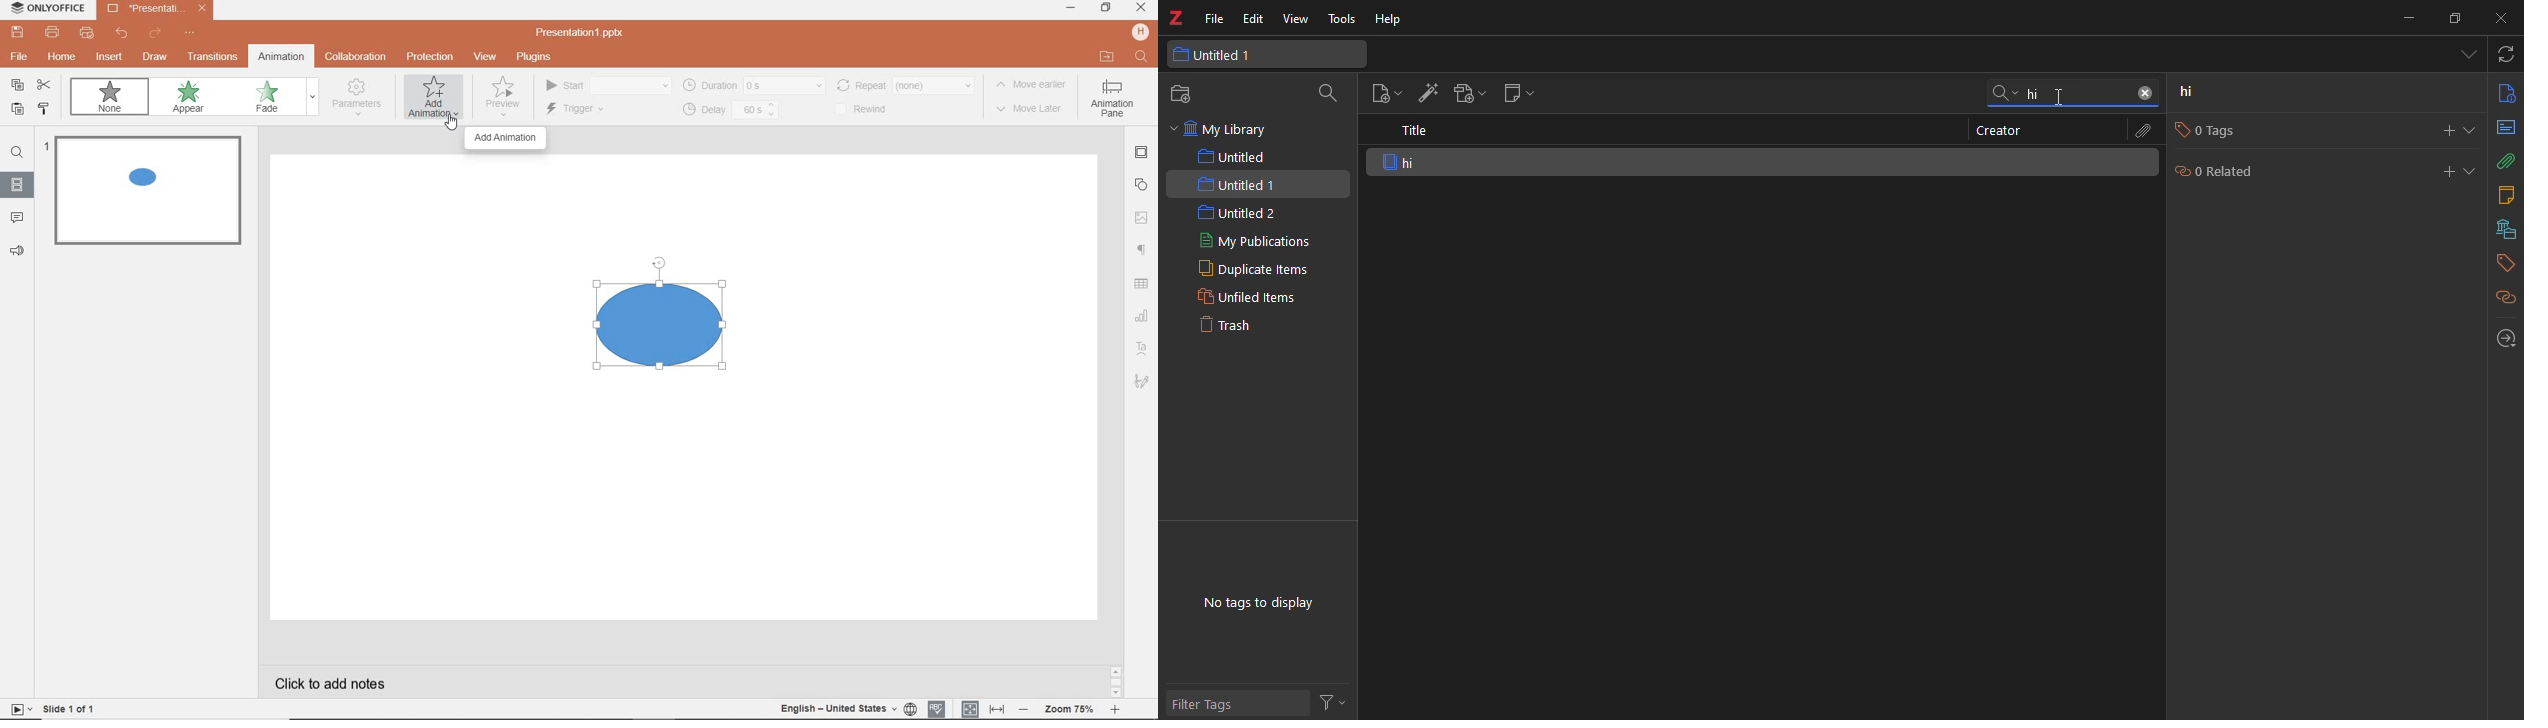 The image size is (2548, 728). What do you see at coordinates (47, 86) in the screenshot?
I see `cut` at bounding box center [47, 86].